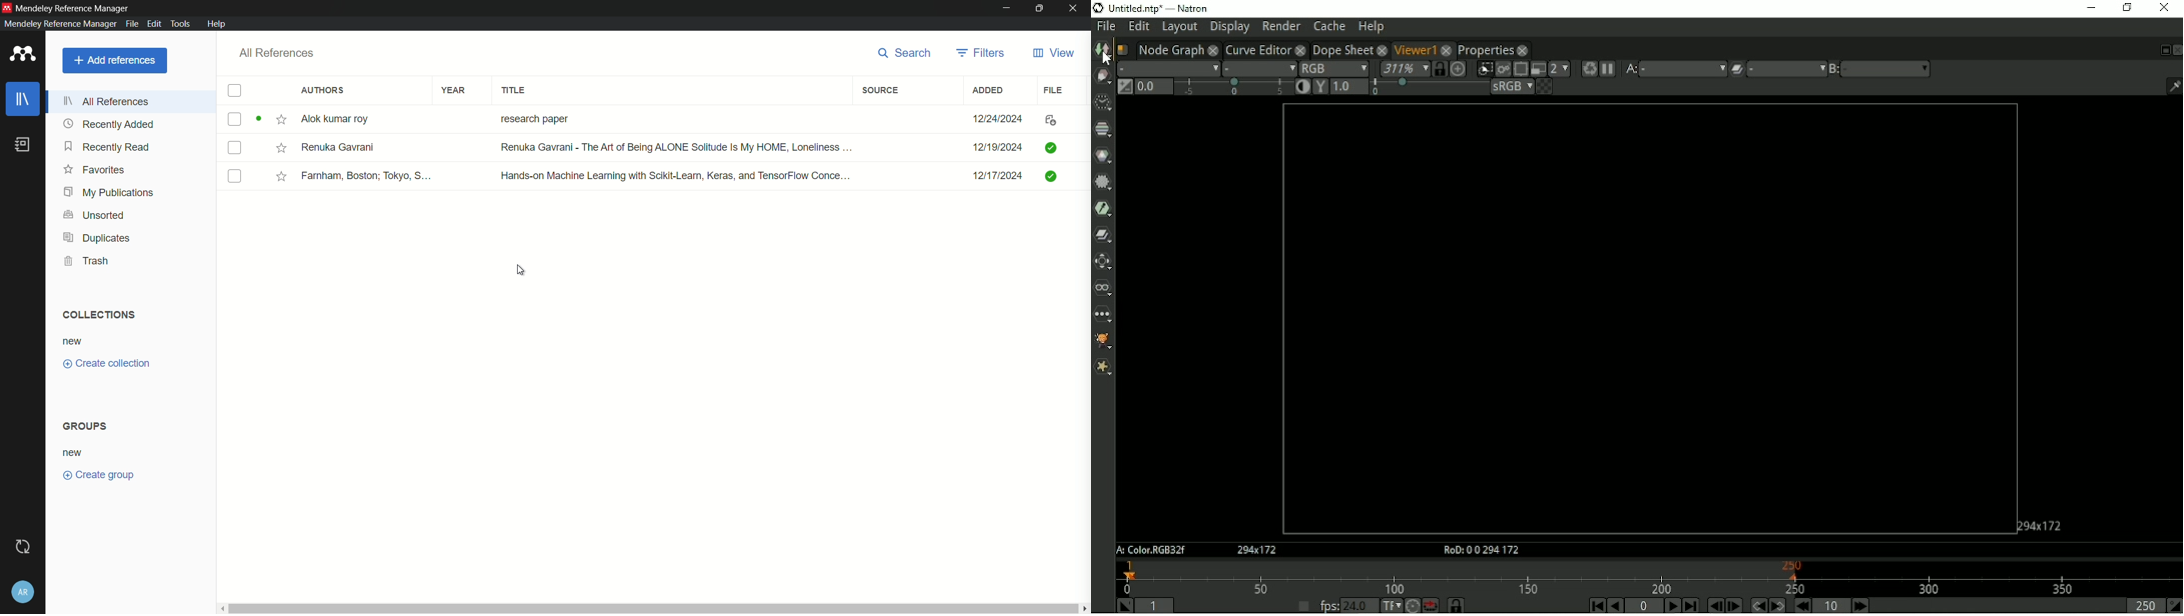  I want to click on First frame, so click(1596, 605).